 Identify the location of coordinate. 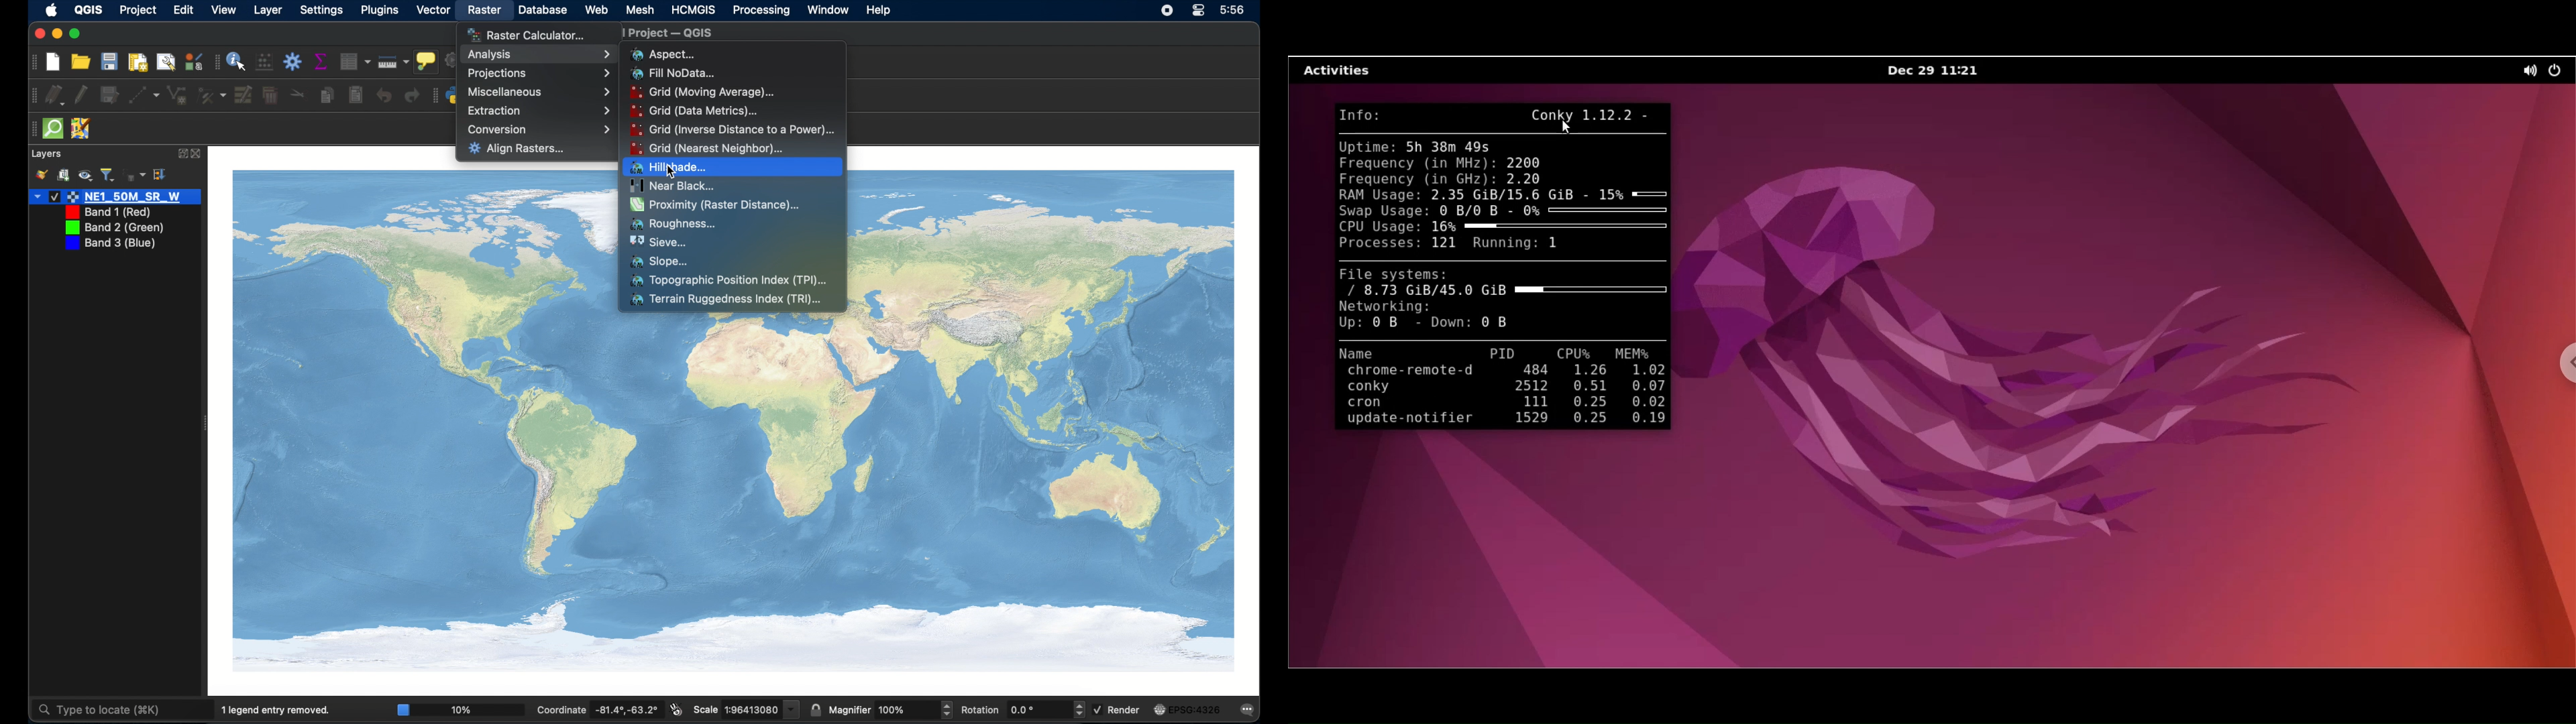
(597, 709).